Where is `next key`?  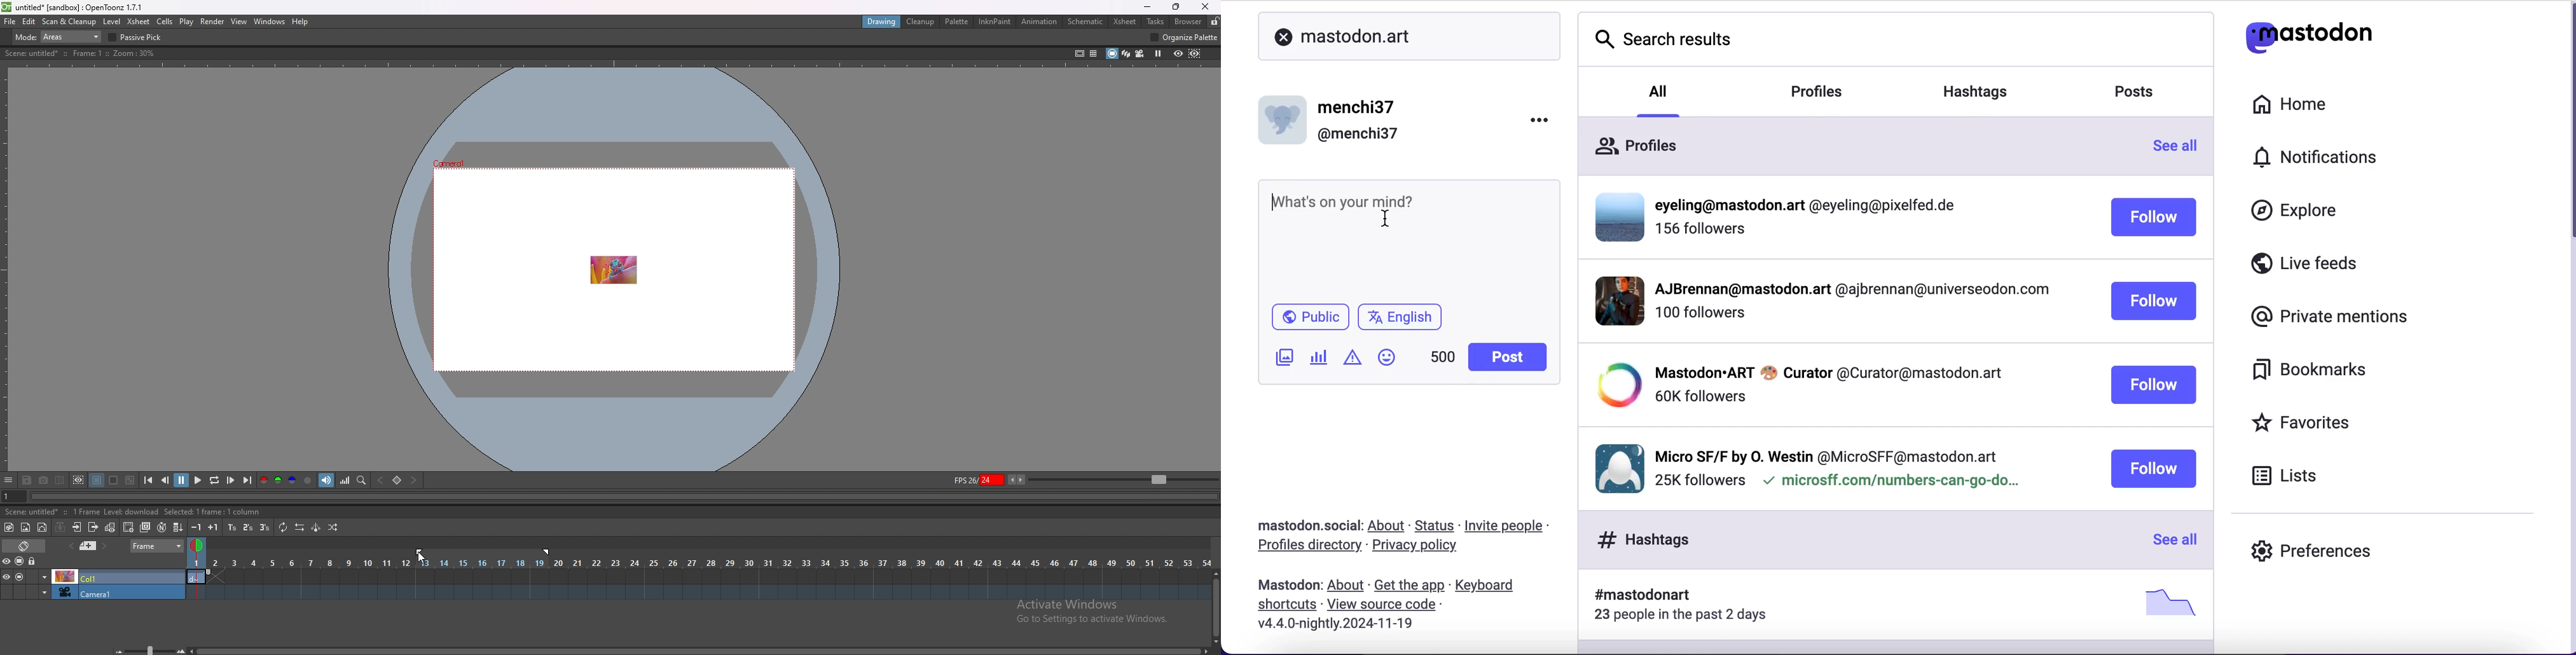 next key is located at coordinates (413, 479).